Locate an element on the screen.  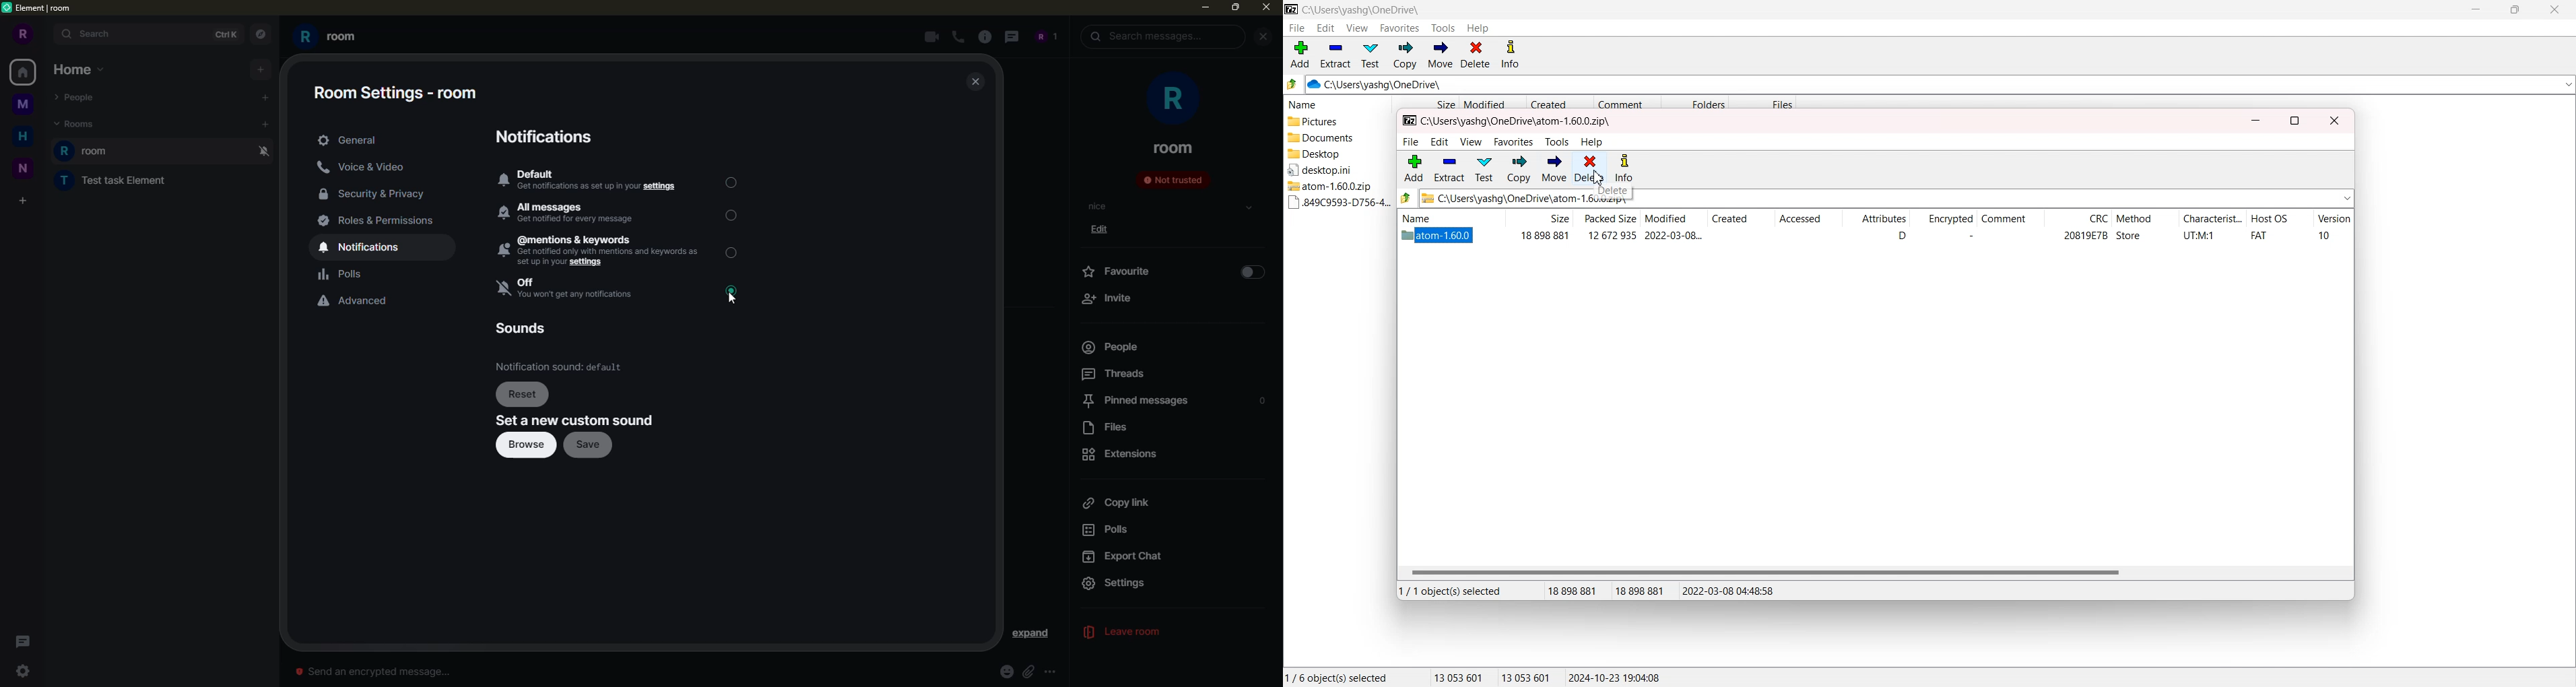
tools is located at coordinates (1557, 142).